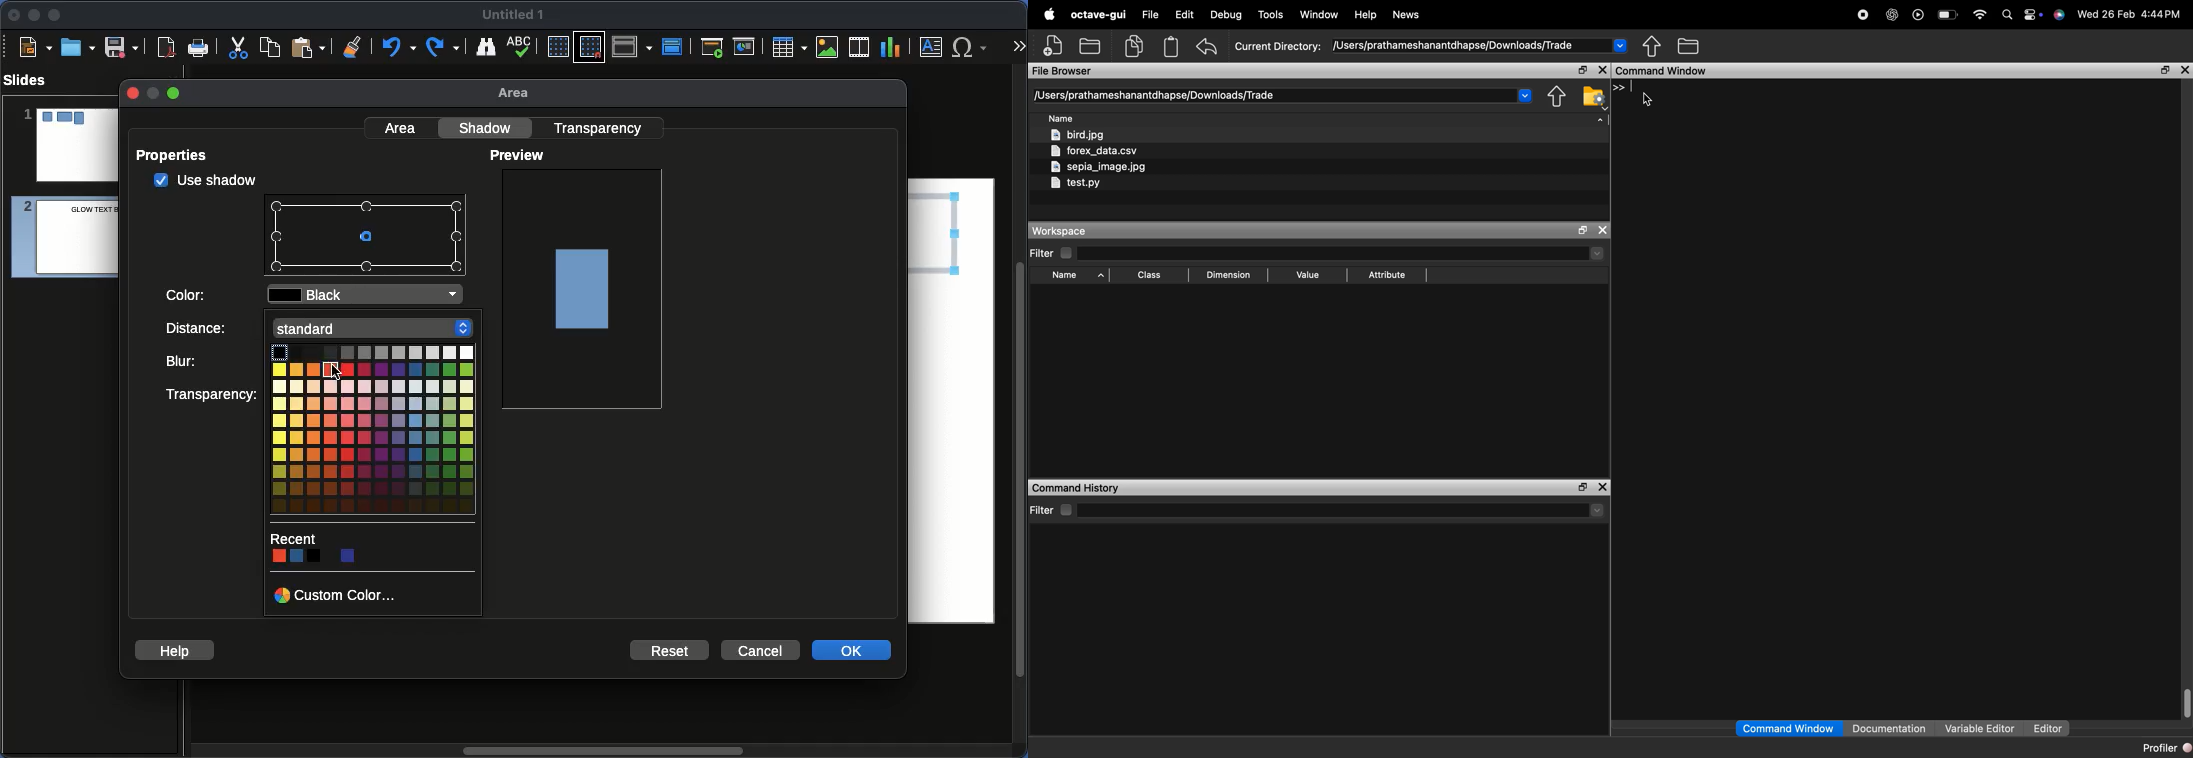  What do you see at coordinates (376, 326) in the screenshot?
I see `Standard` at bounding box center [376, 326].